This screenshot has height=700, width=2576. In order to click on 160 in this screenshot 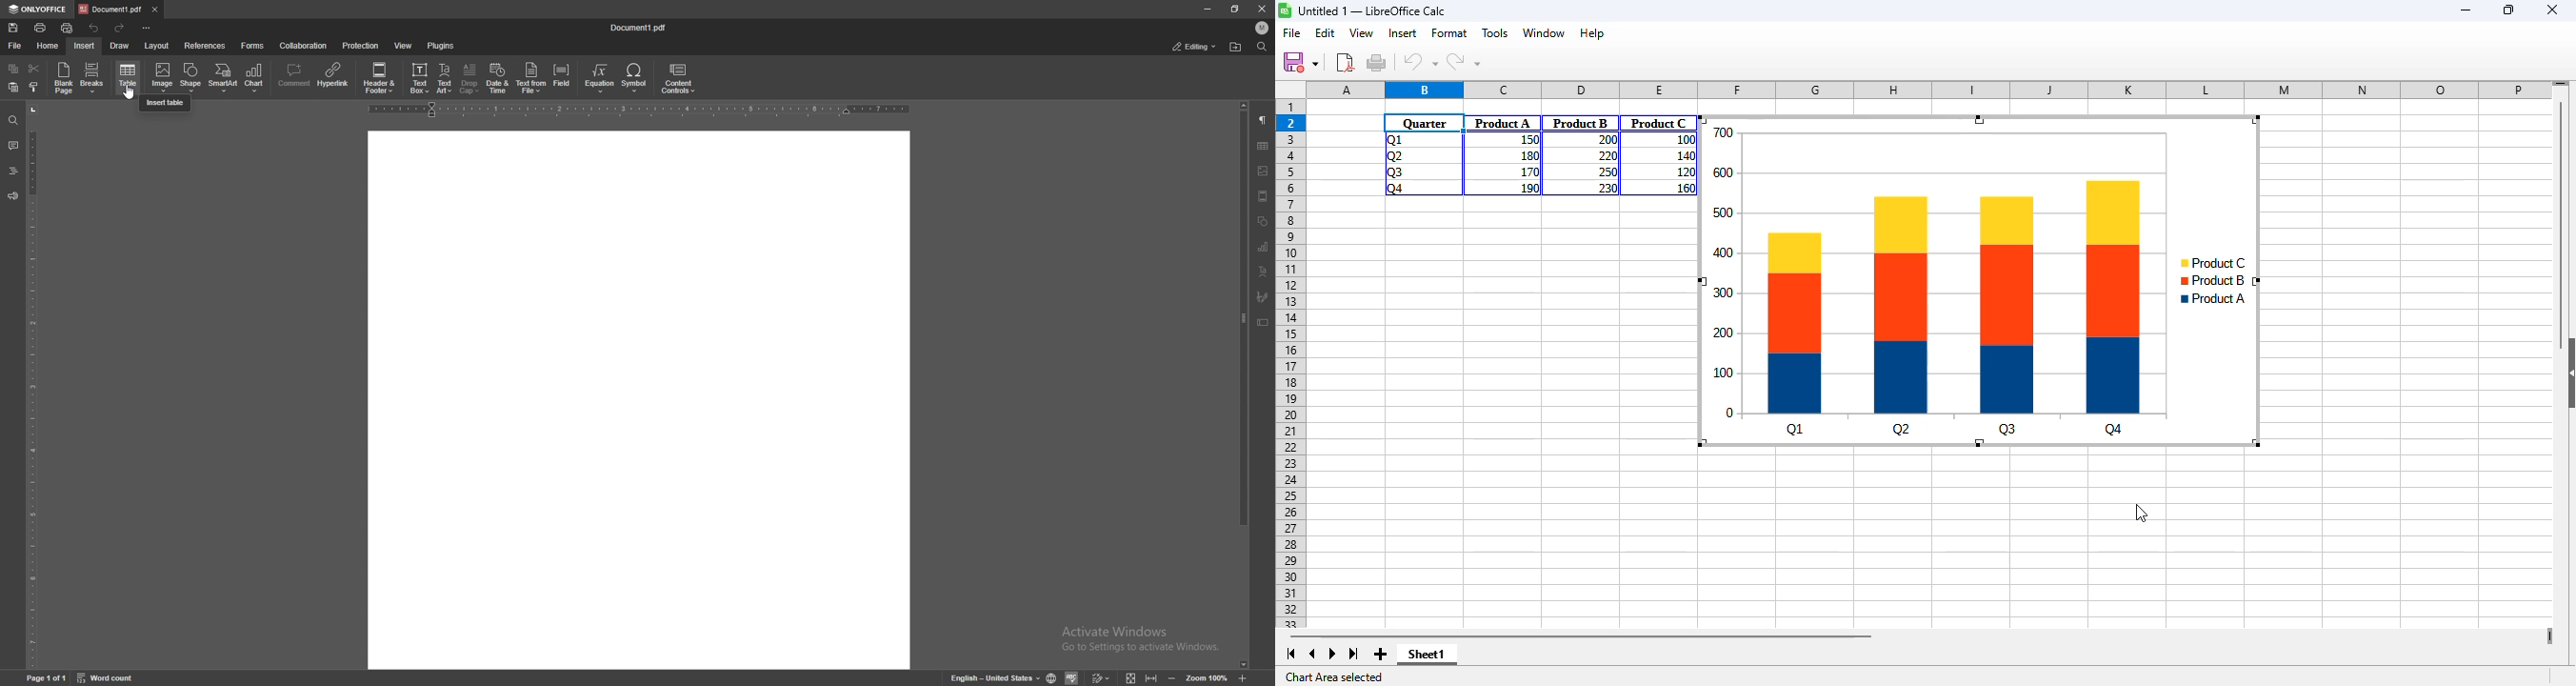, I will do `click(1685, 187)`.